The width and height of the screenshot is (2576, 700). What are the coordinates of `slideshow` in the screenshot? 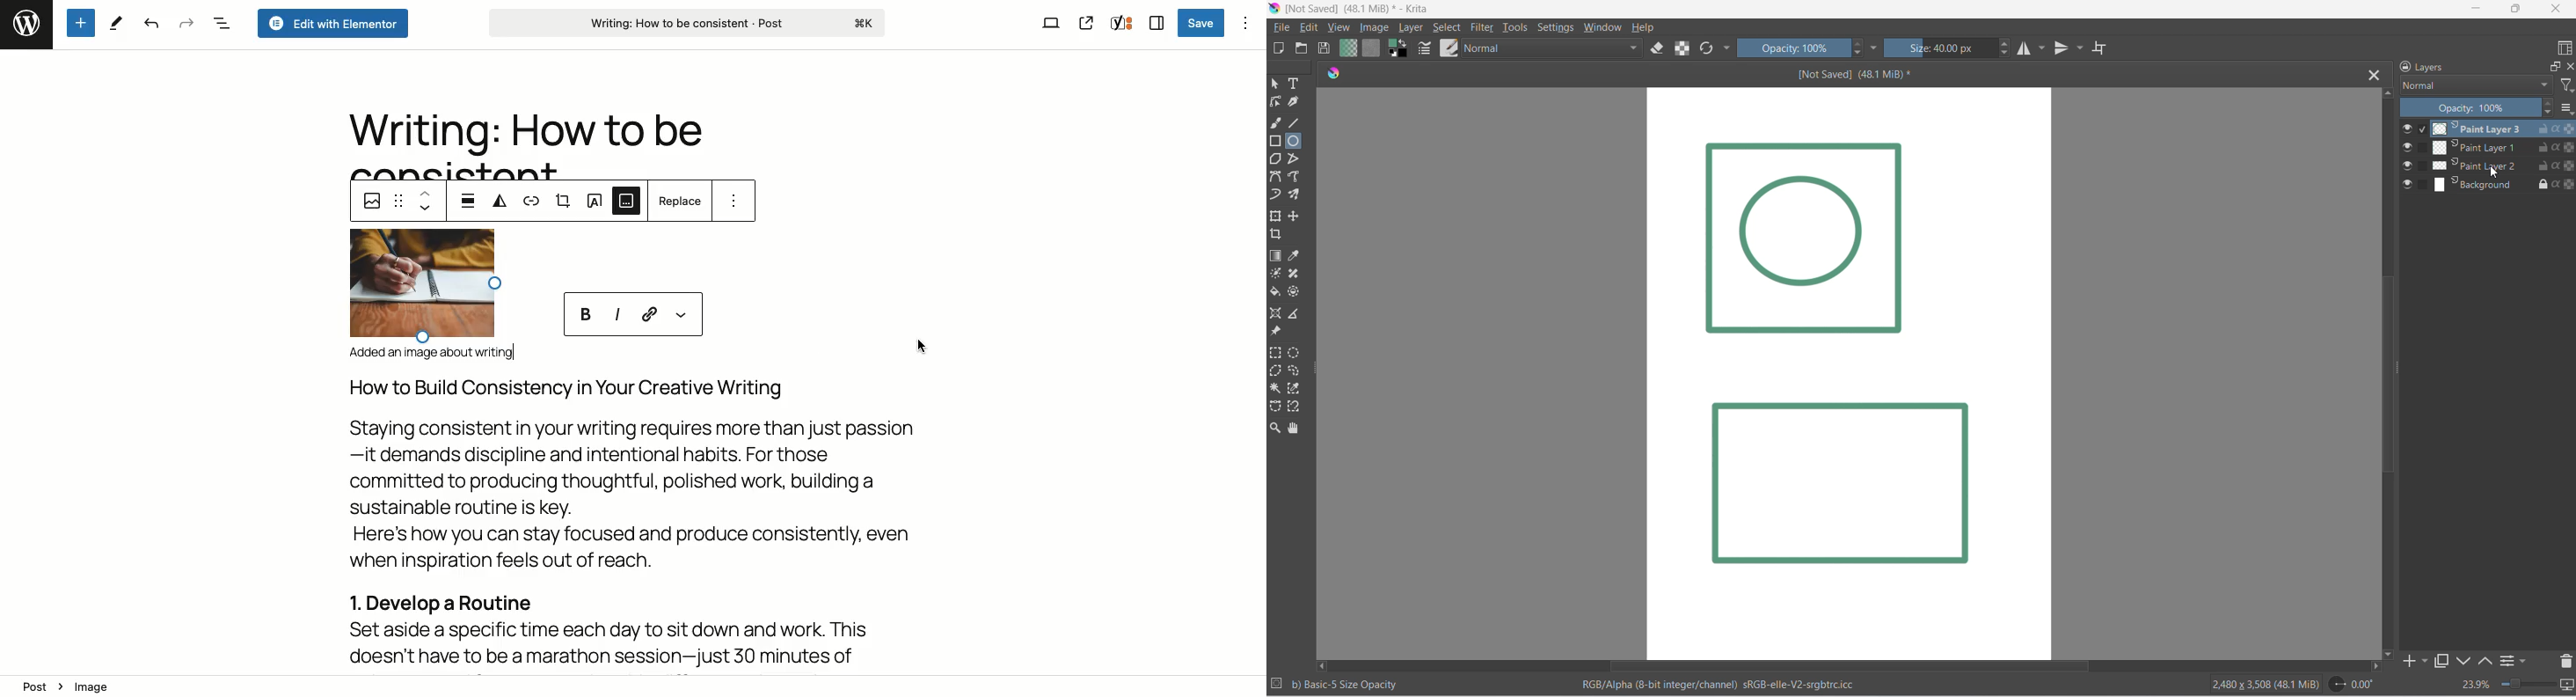 It's located at (2568, 687).